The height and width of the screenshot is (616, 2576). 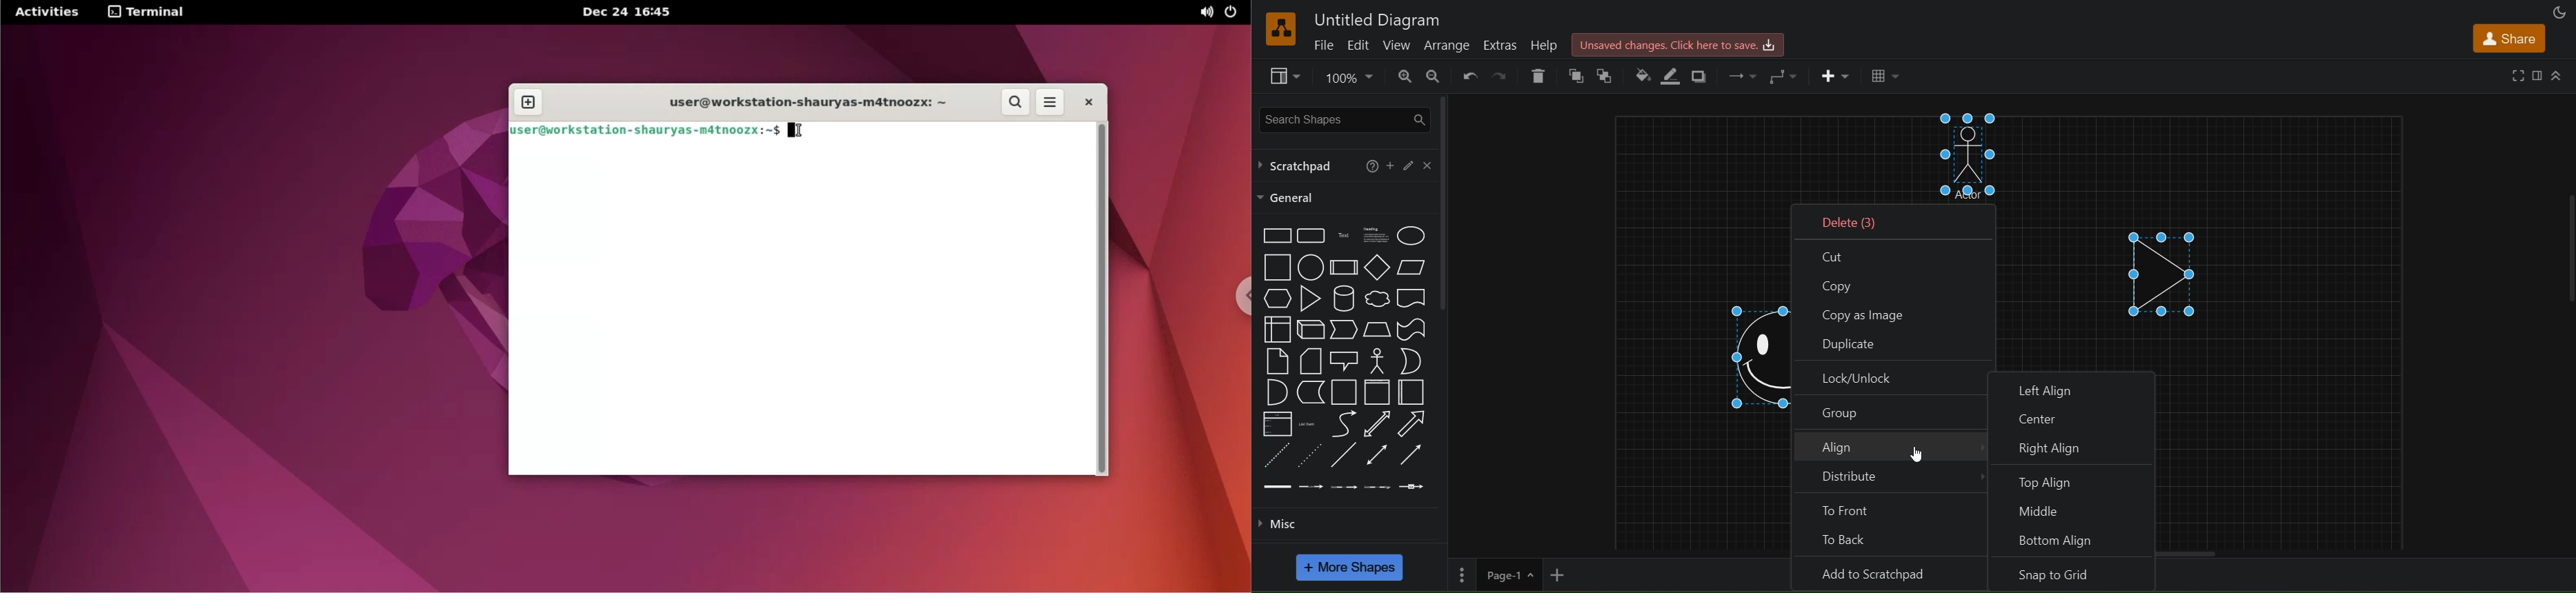 What do you see at coordinates (2537, 74) in the screenshot?
I see `format` at bounding box center [2537, 74].